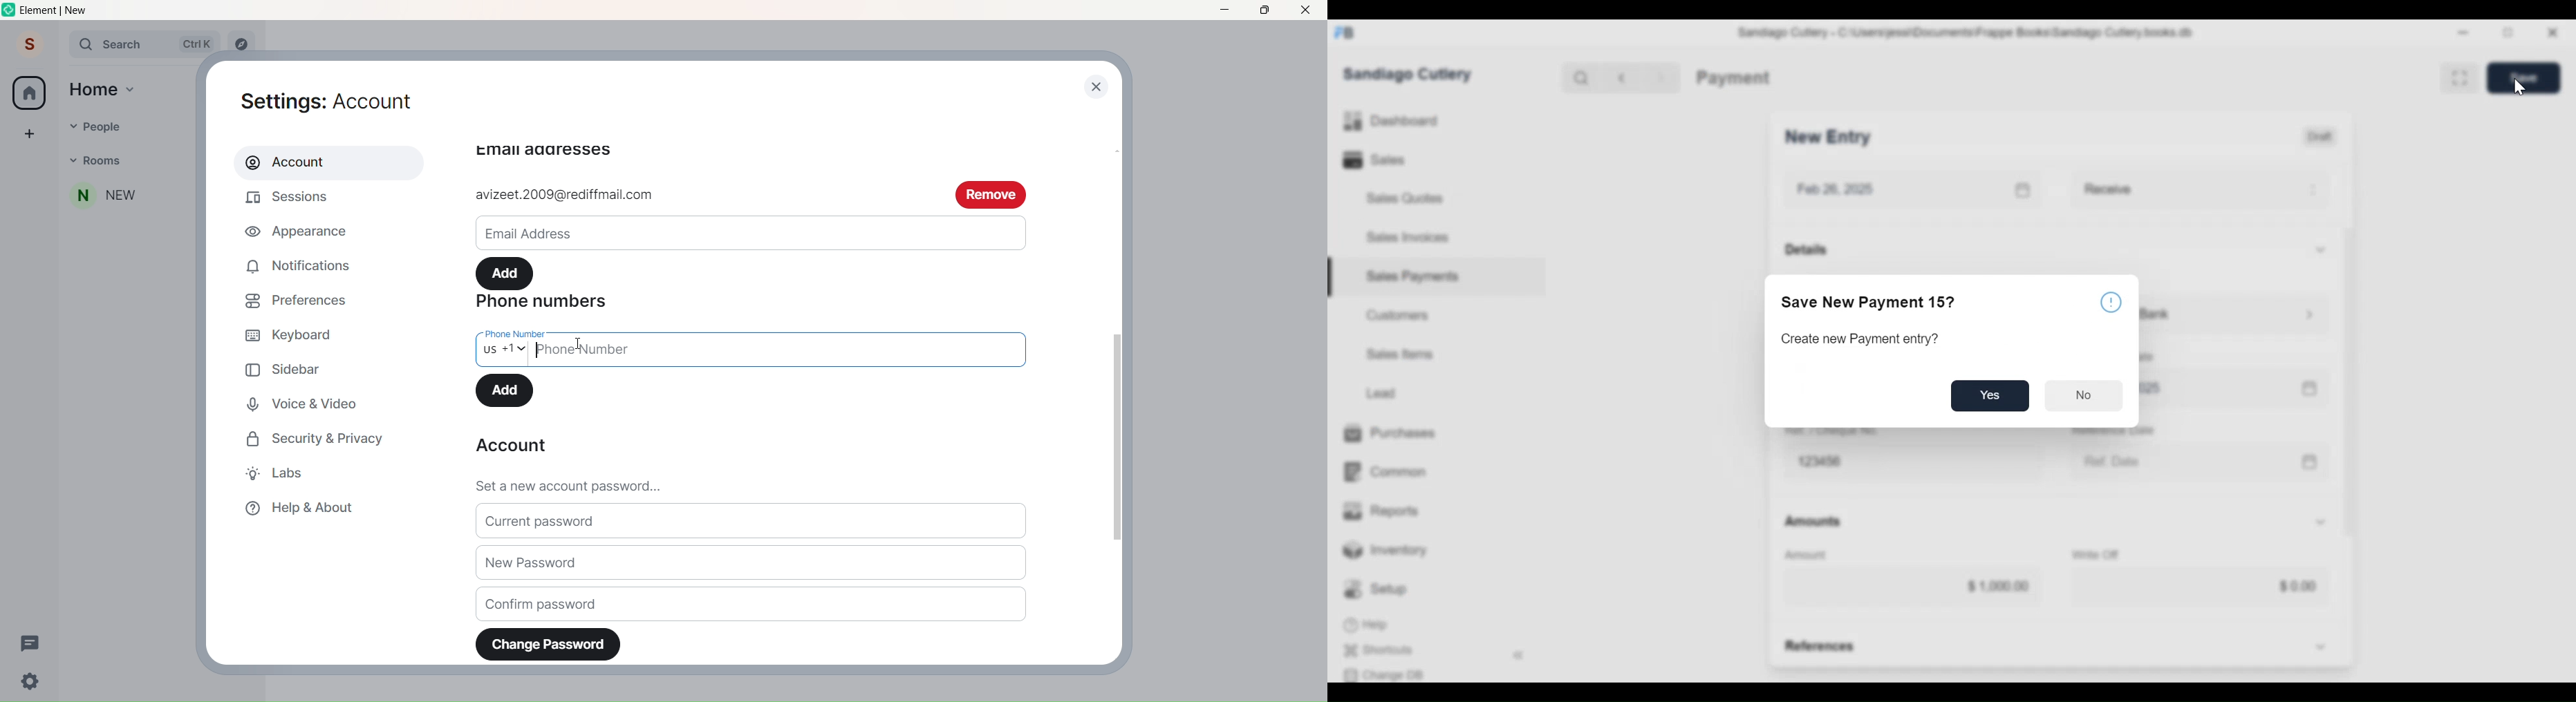 This screenshot has height=728, width=2576. I want to click on cursor, so click(579, 345).